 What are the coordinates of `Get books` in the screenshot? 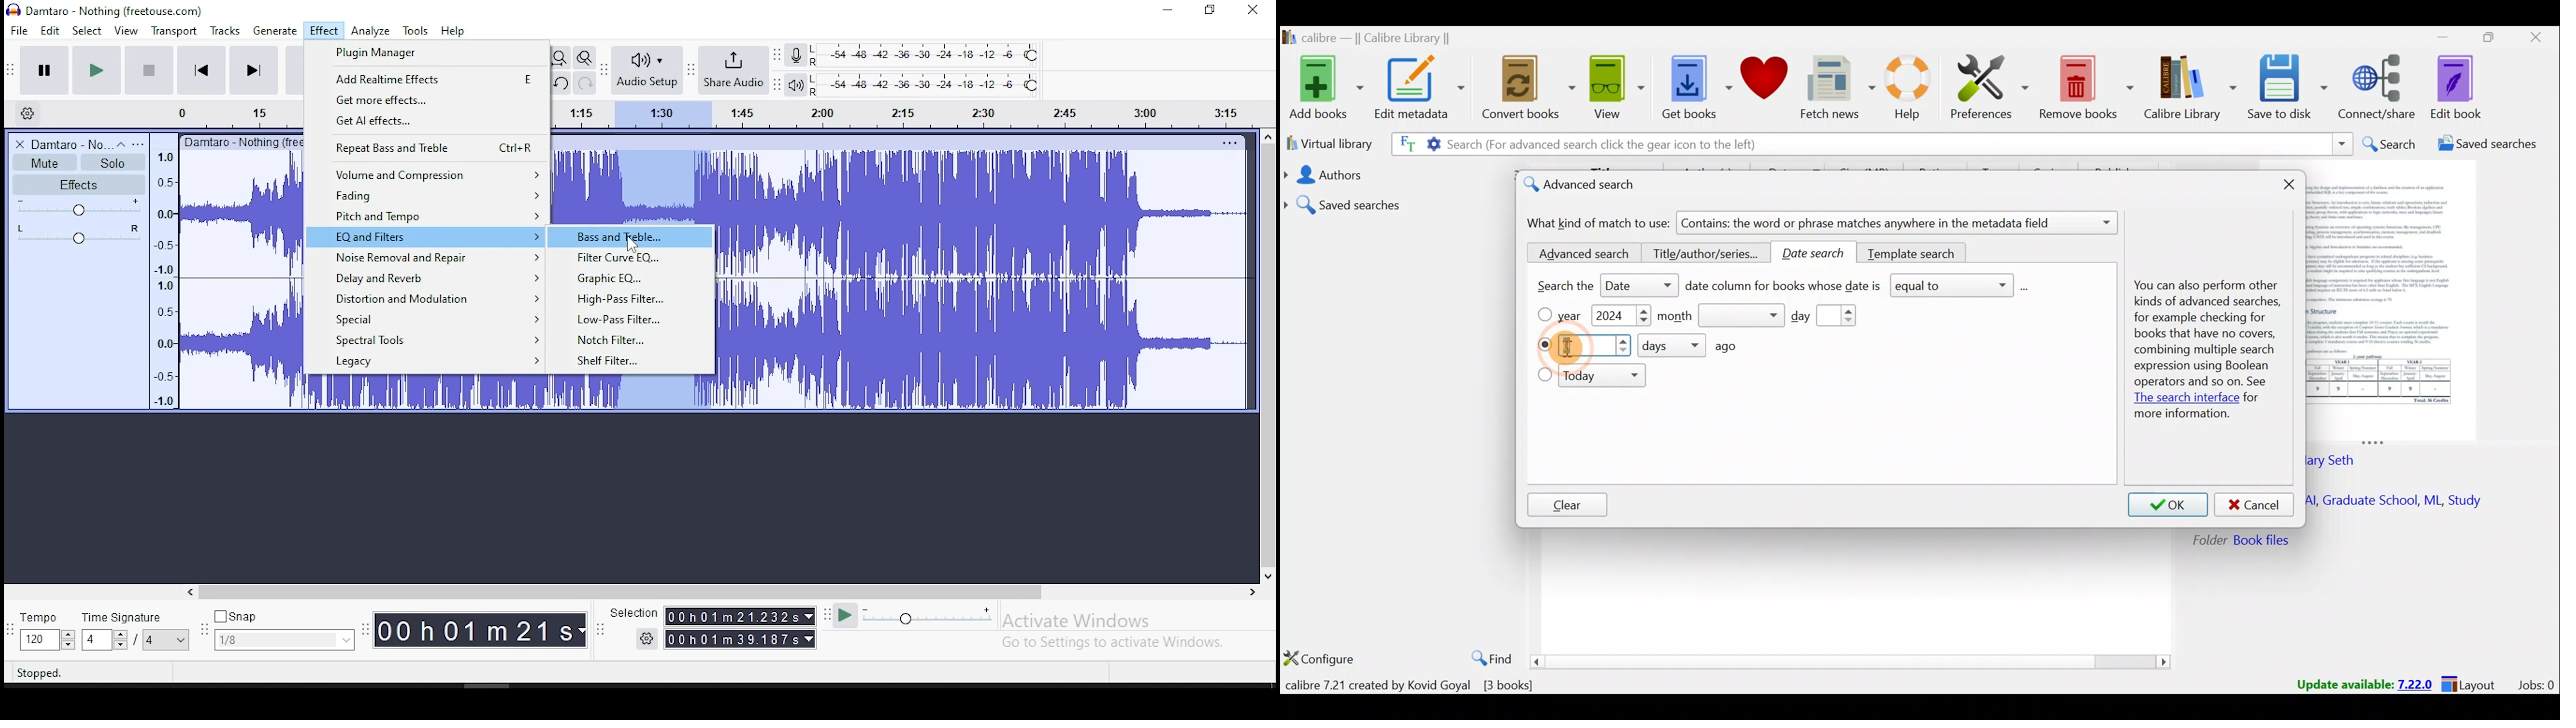 It's located at (1691, 85).